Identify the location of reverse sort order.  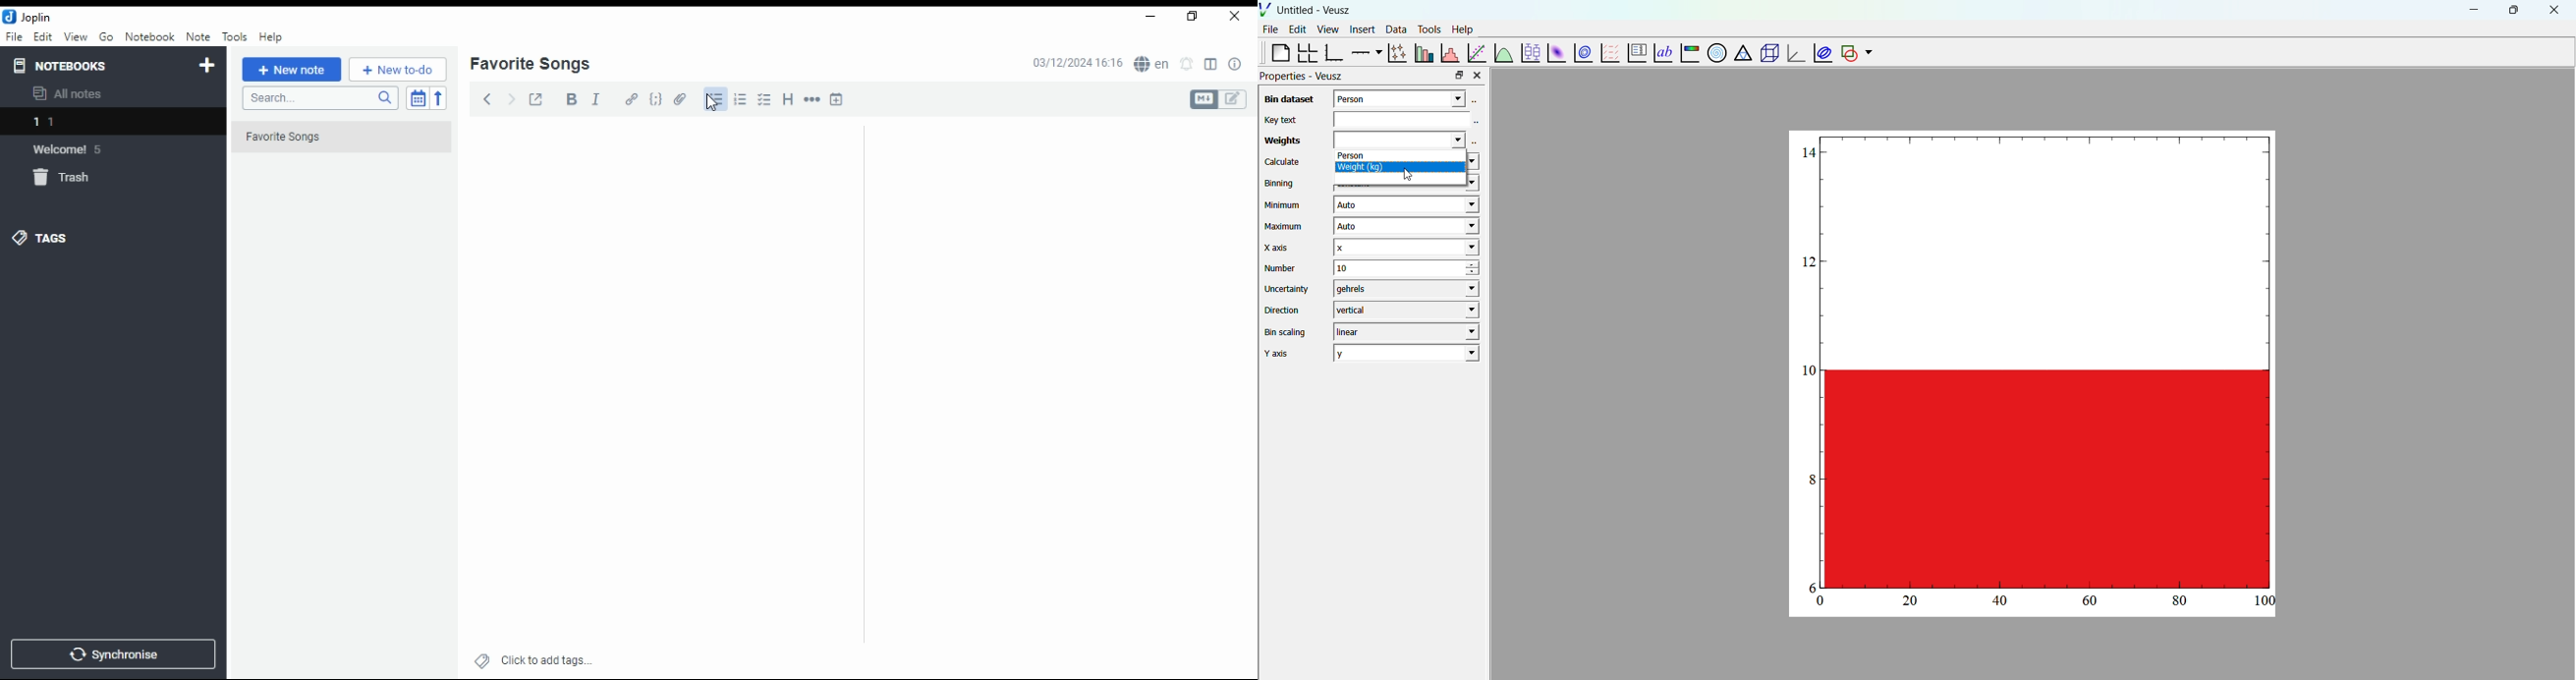
(438, 98).